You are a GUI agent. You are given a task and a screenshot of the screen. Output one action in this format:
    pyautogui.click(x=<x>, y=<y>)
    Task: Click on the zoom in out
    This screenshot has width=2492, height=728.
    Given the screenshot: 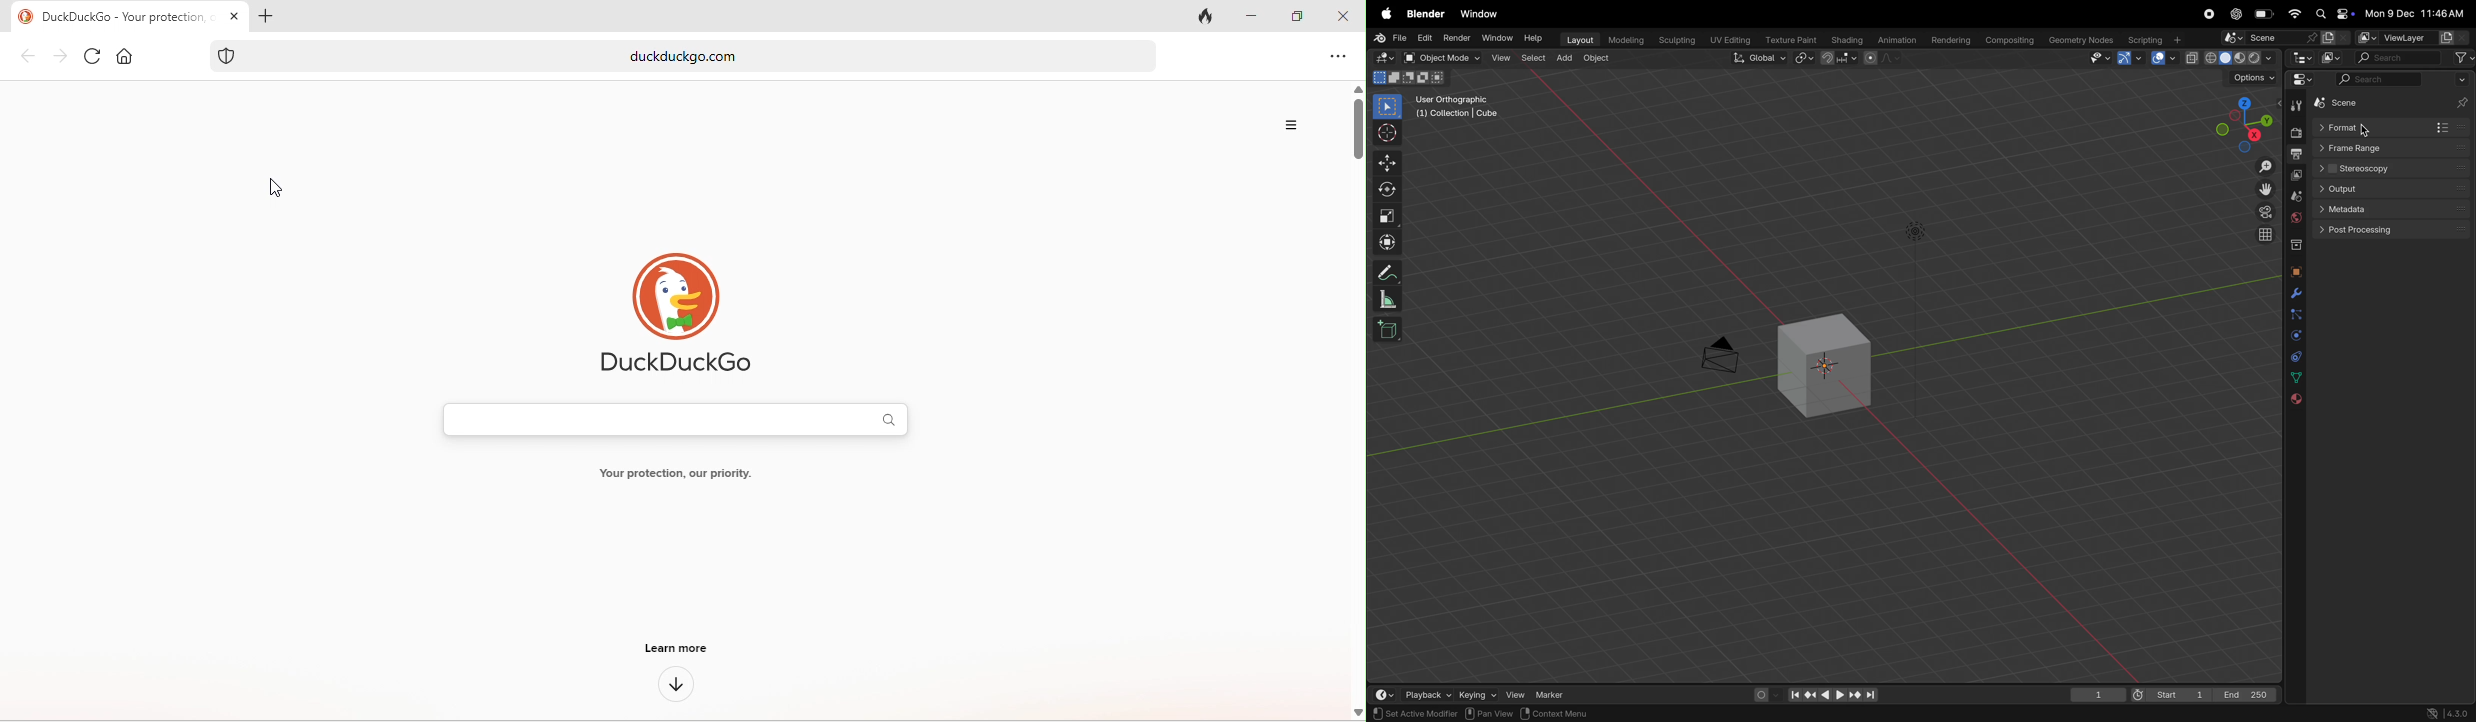 What is the action you would take?
    pyautogui.click(x=2261, y=167)
    